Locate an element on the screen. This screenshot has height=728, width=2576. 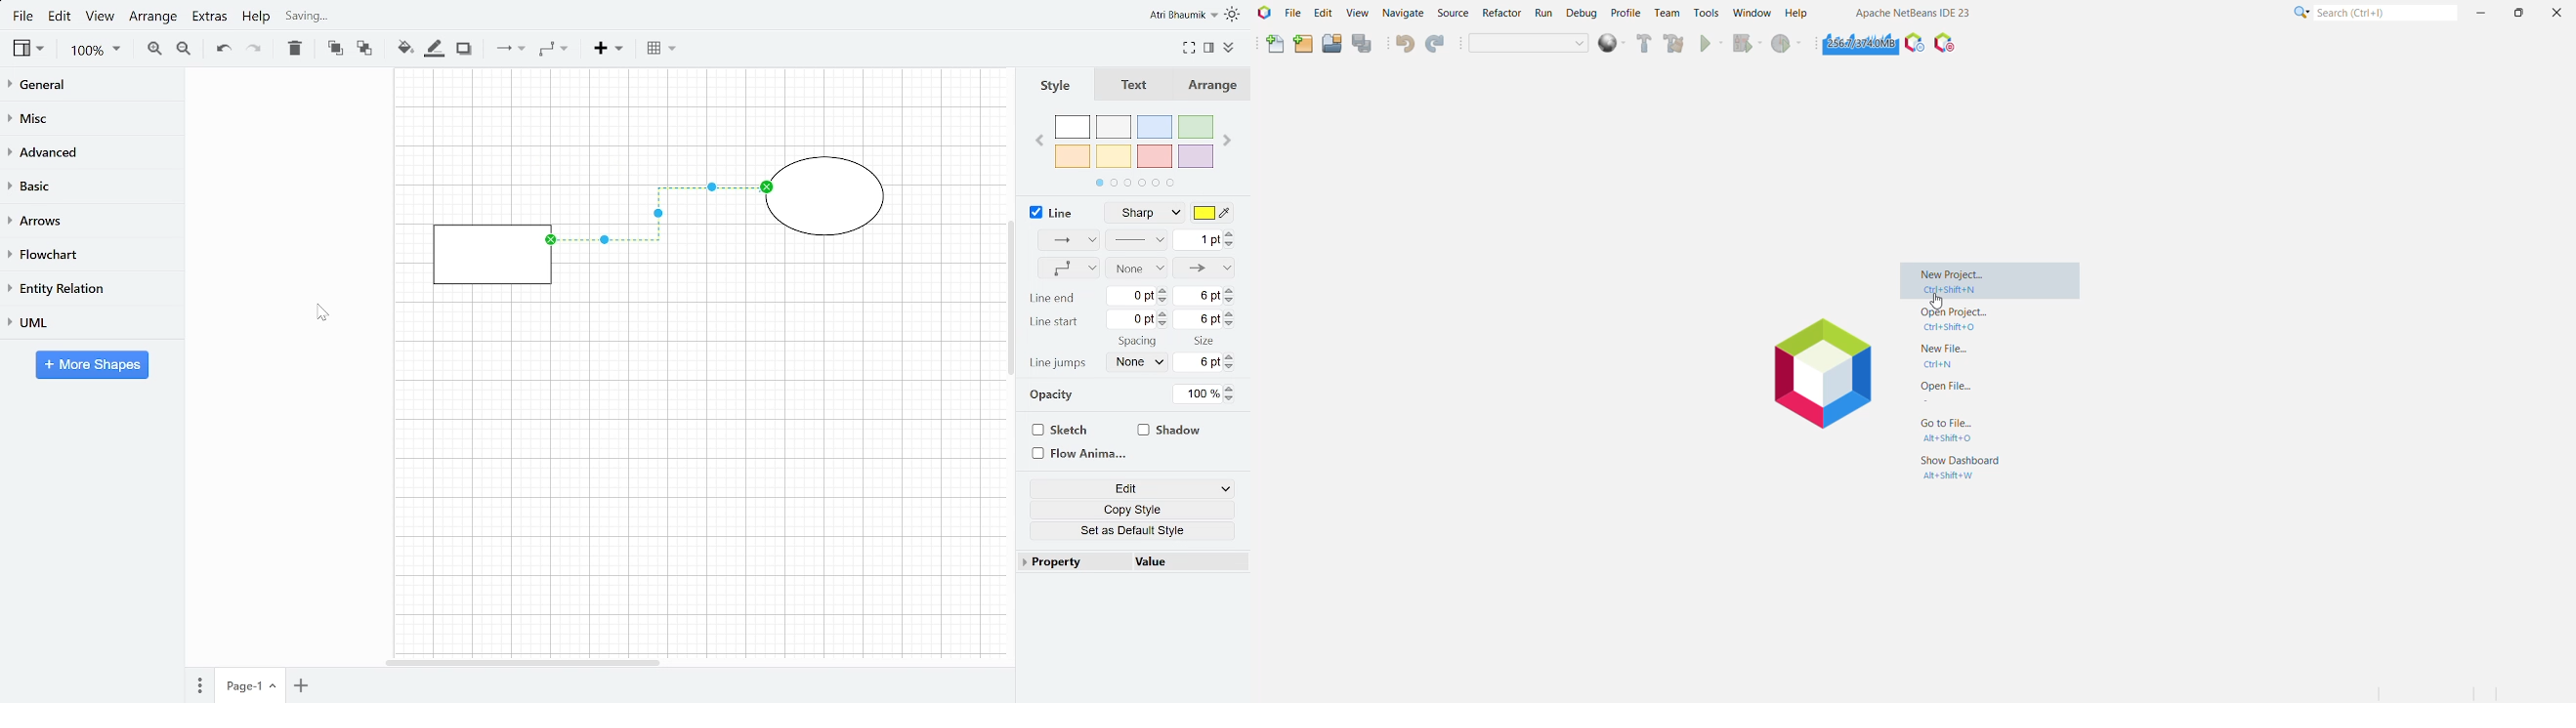
Increase line start spacing is located at coordinates (1163, 313).